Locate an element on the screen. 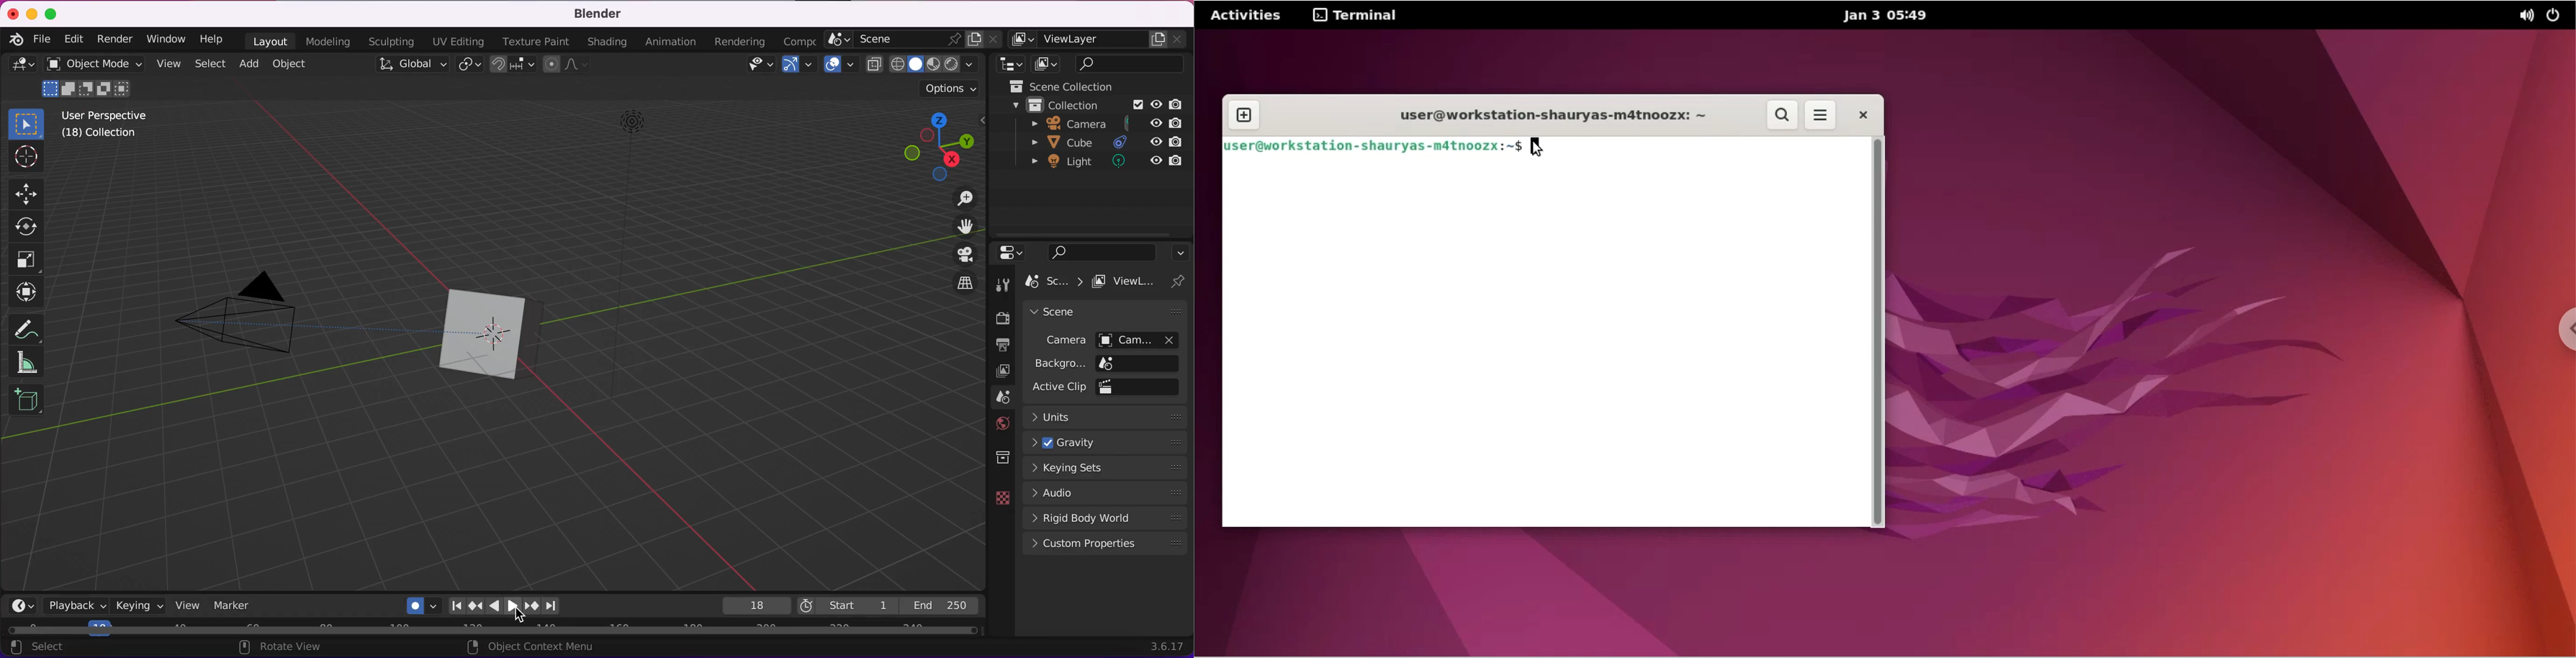  global is located at coordinates (410, 67).